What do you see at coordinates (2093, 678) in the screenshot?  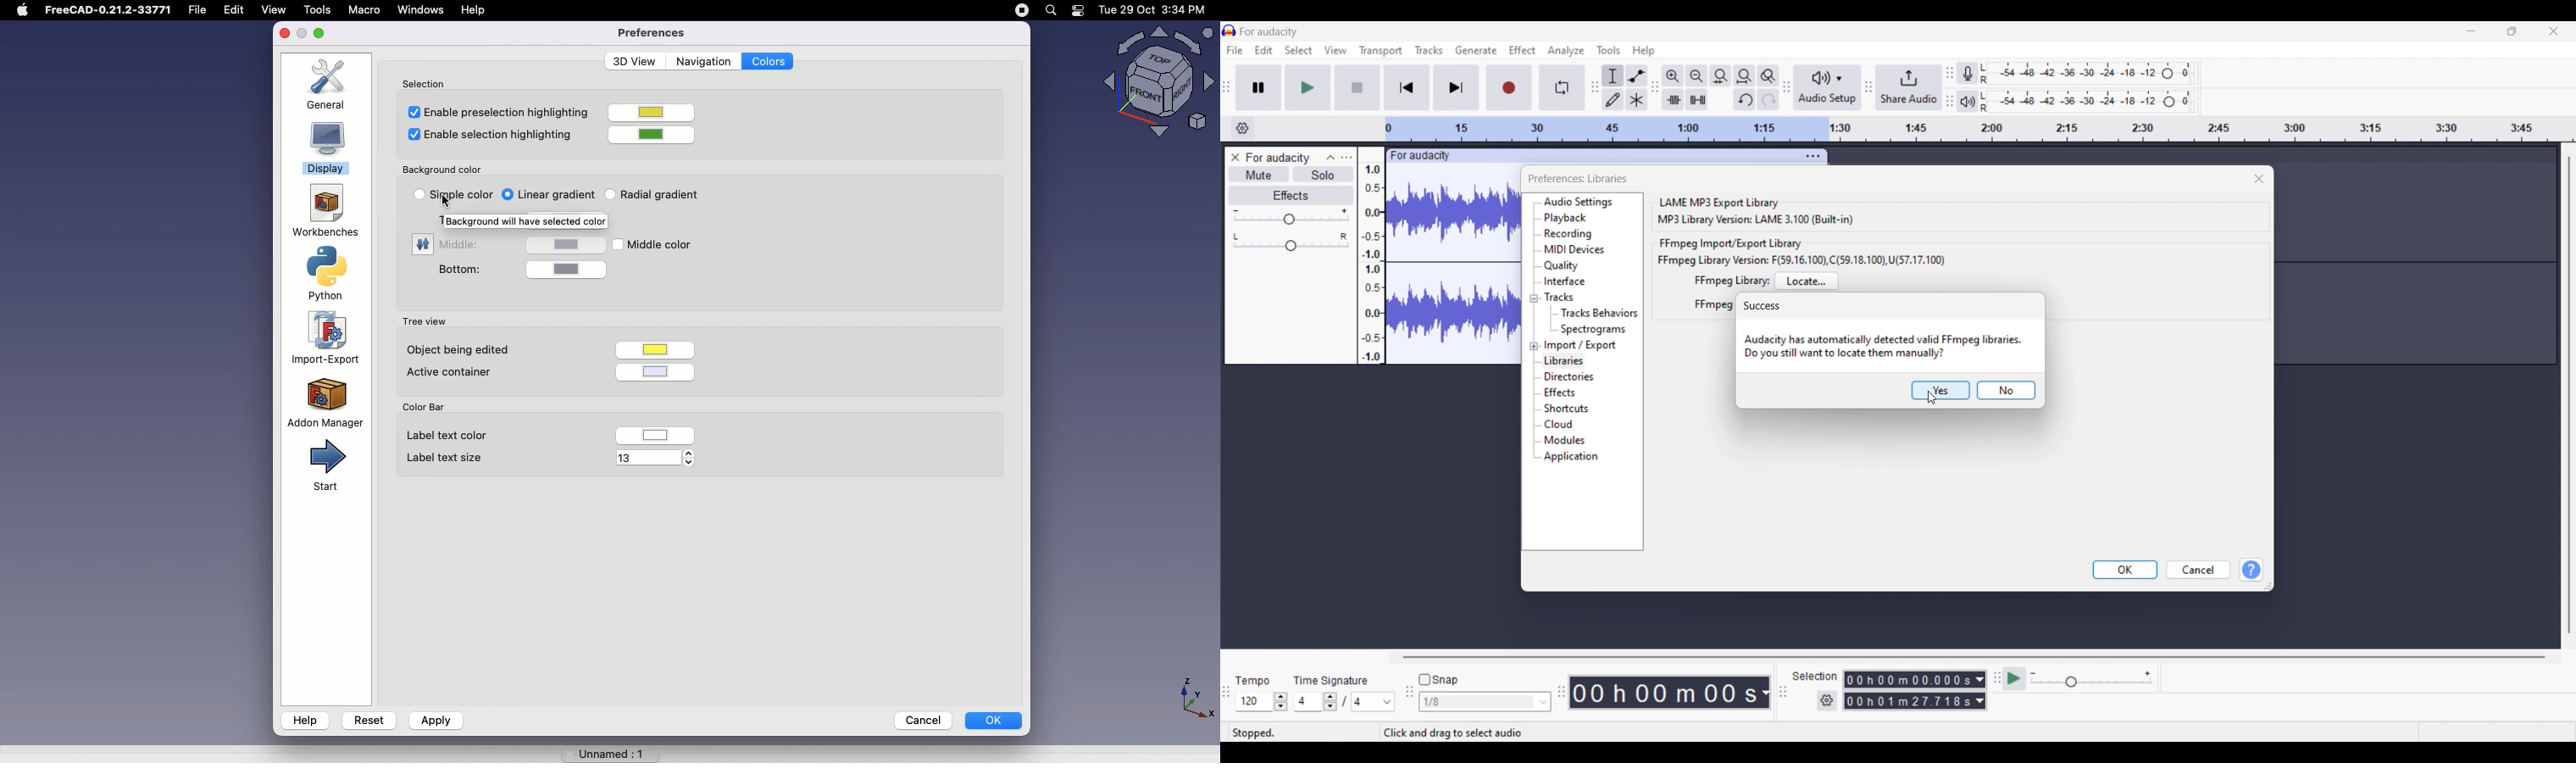 I see `Playback speed settings` at bounding box center [2093, 678].